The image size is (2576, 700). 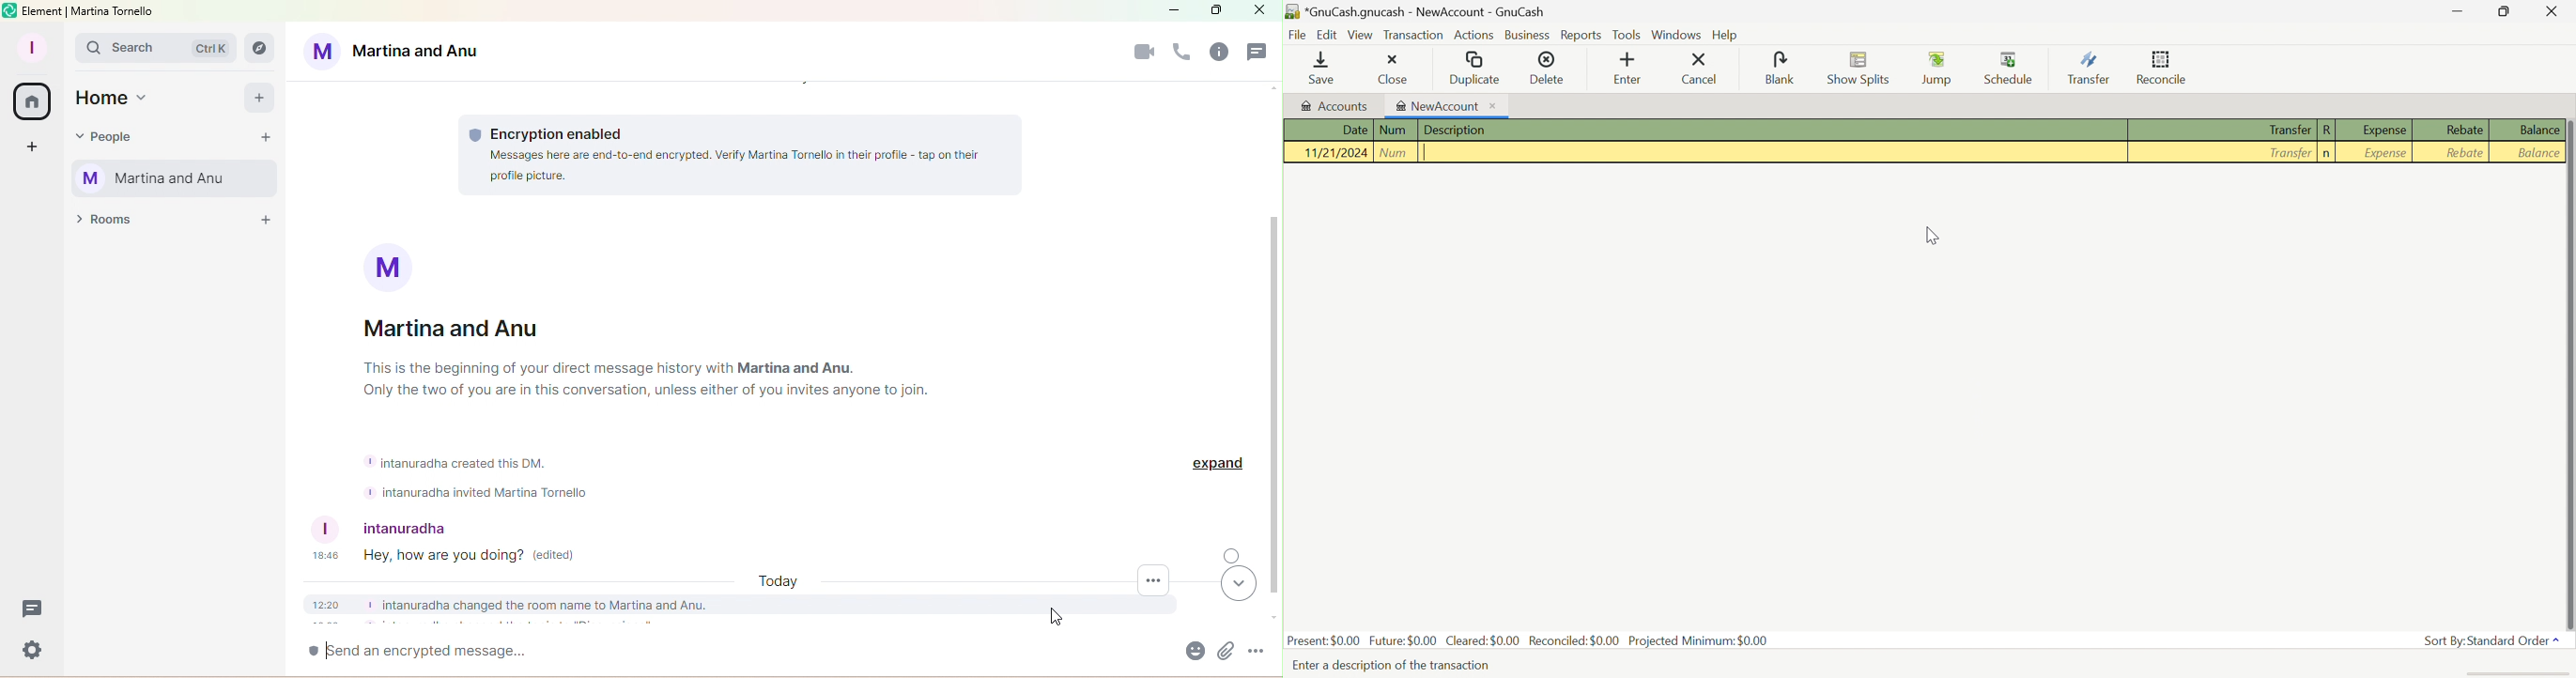 What do you see at coordinates (1939, 69) in the screenshot?
I see `Jump` at bounding box center [1939, 69].